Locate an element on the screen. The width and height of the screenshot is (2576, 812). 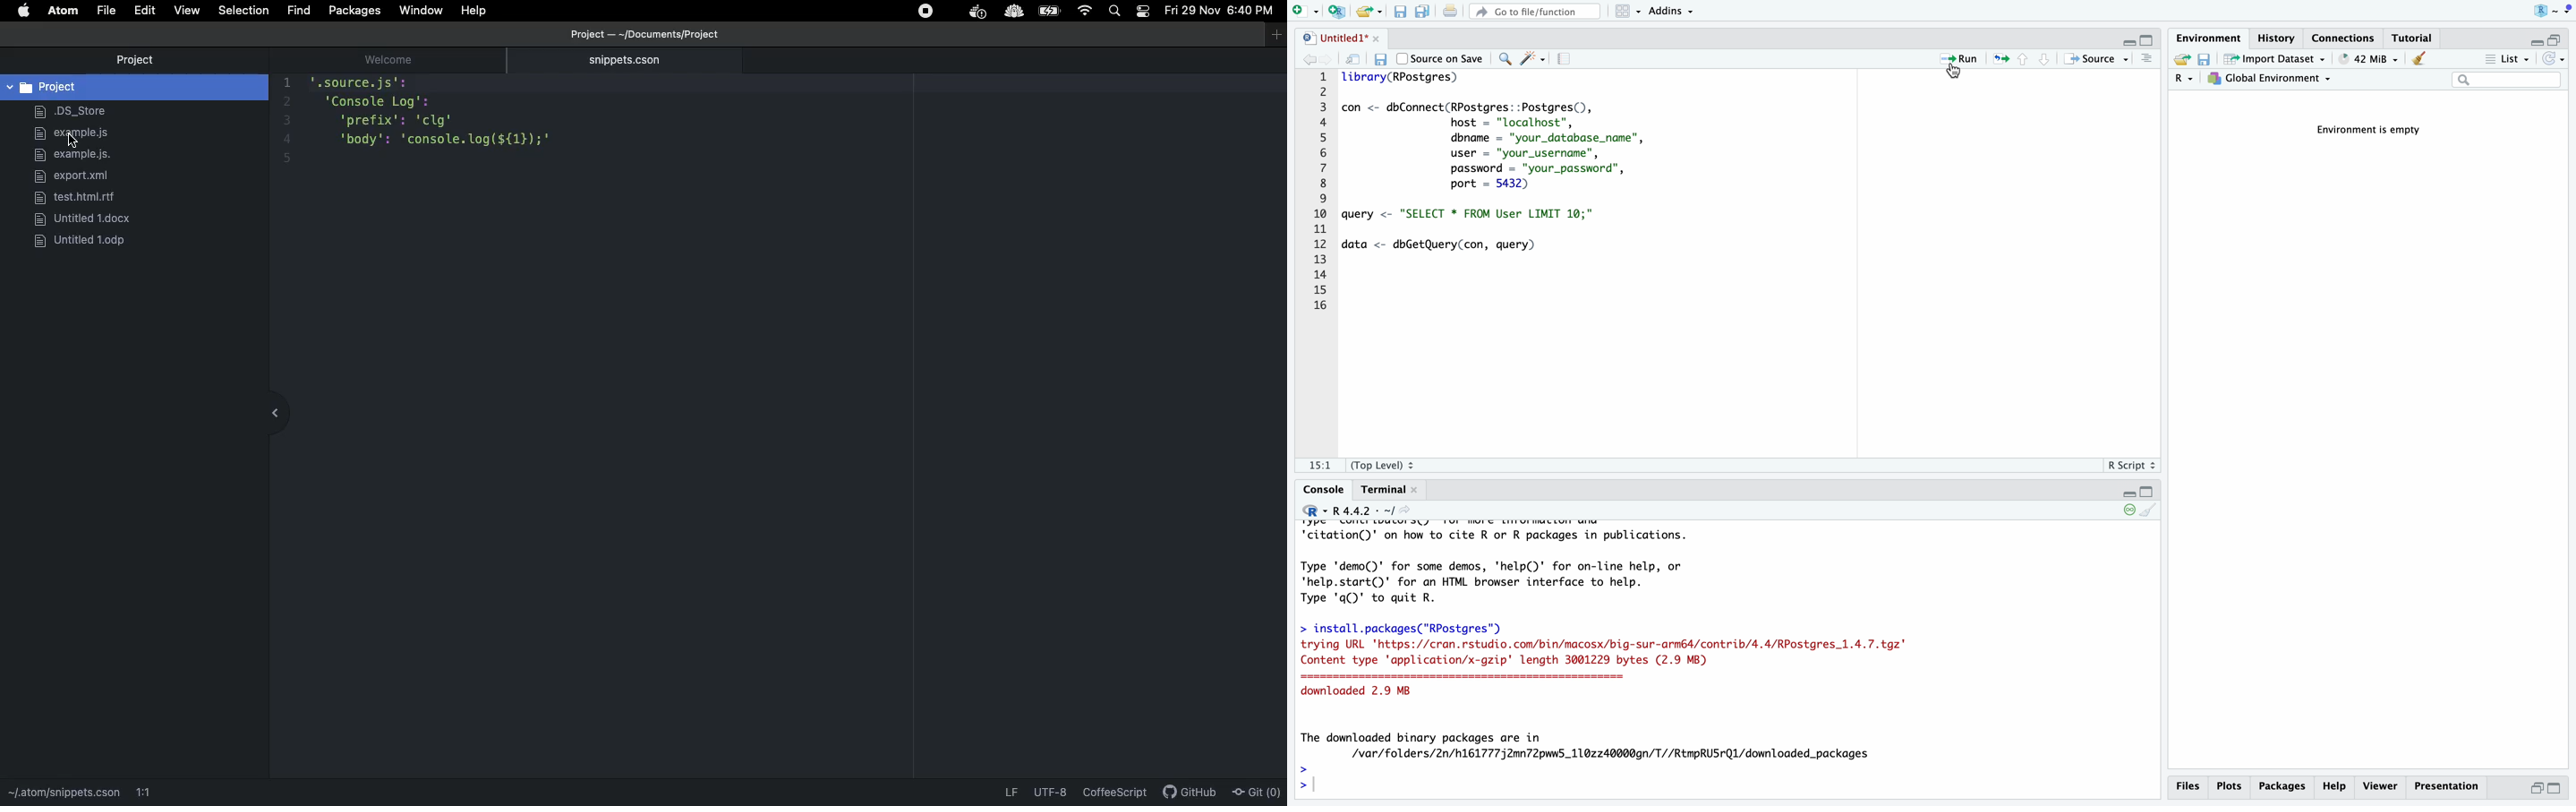
go to file/function is located at coordinates (1534, 10).